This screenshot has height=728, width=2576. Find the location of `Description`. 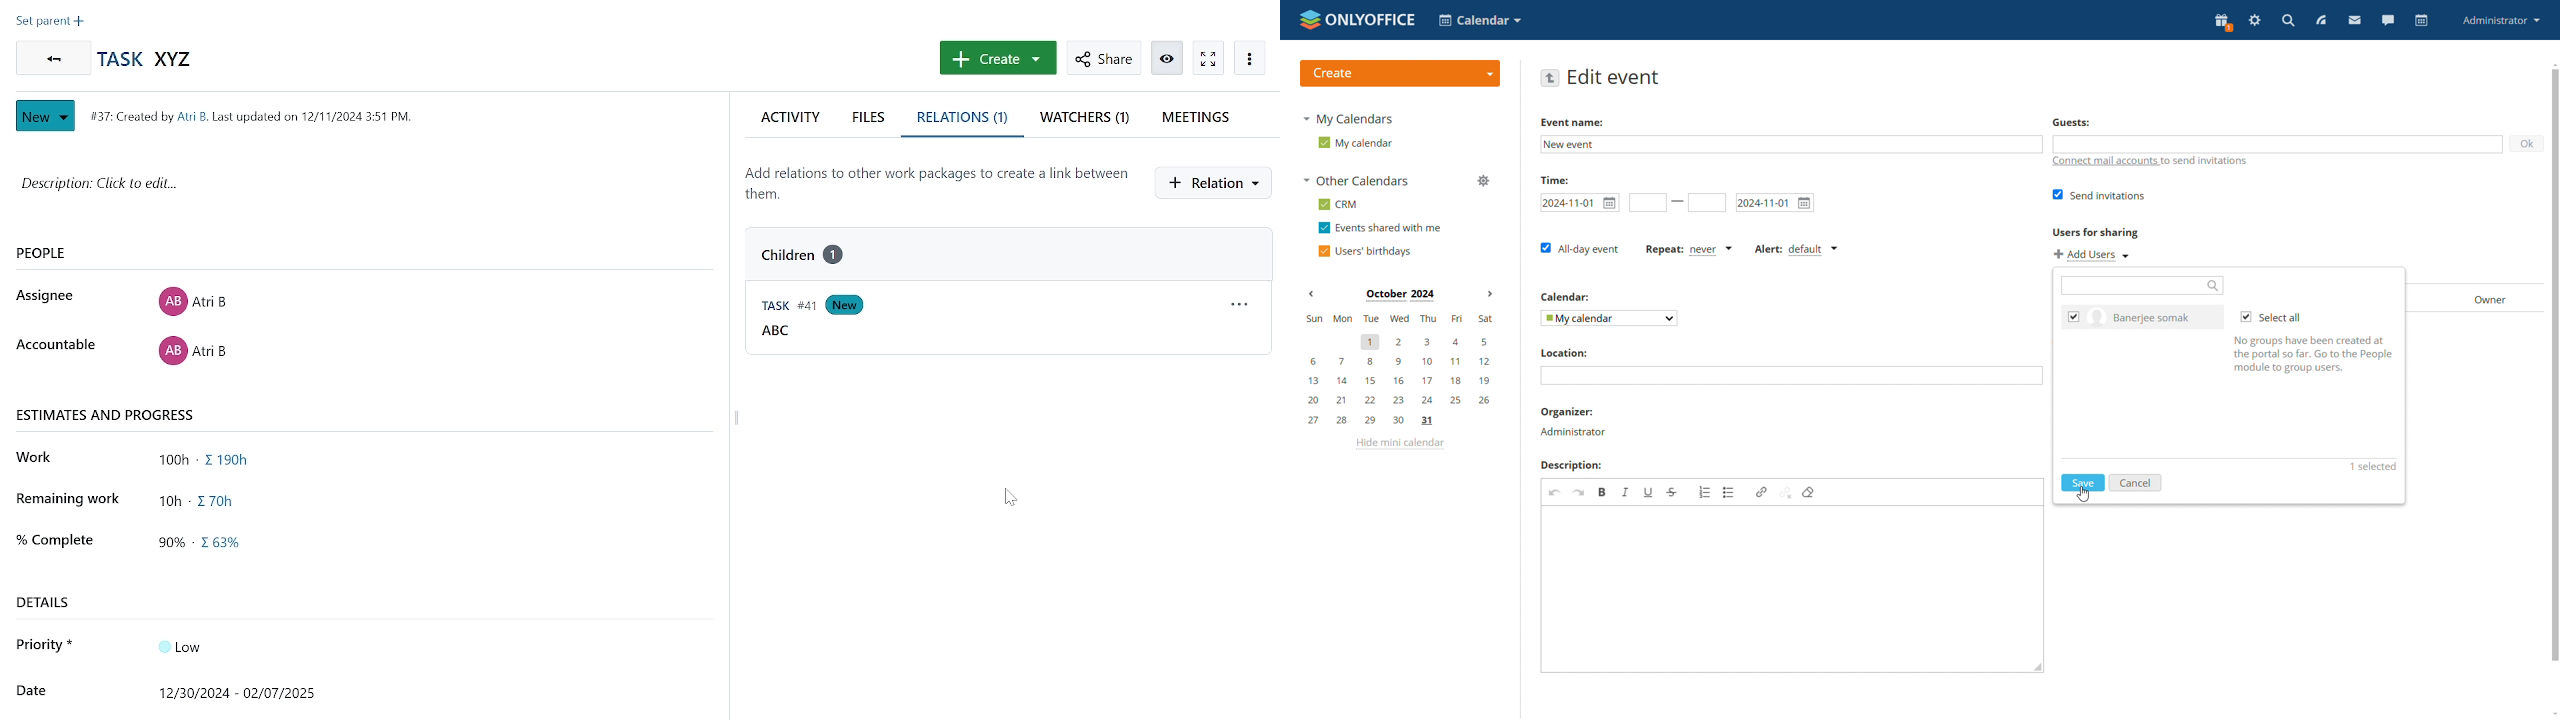

Description is located at coordinates (1570, 466).